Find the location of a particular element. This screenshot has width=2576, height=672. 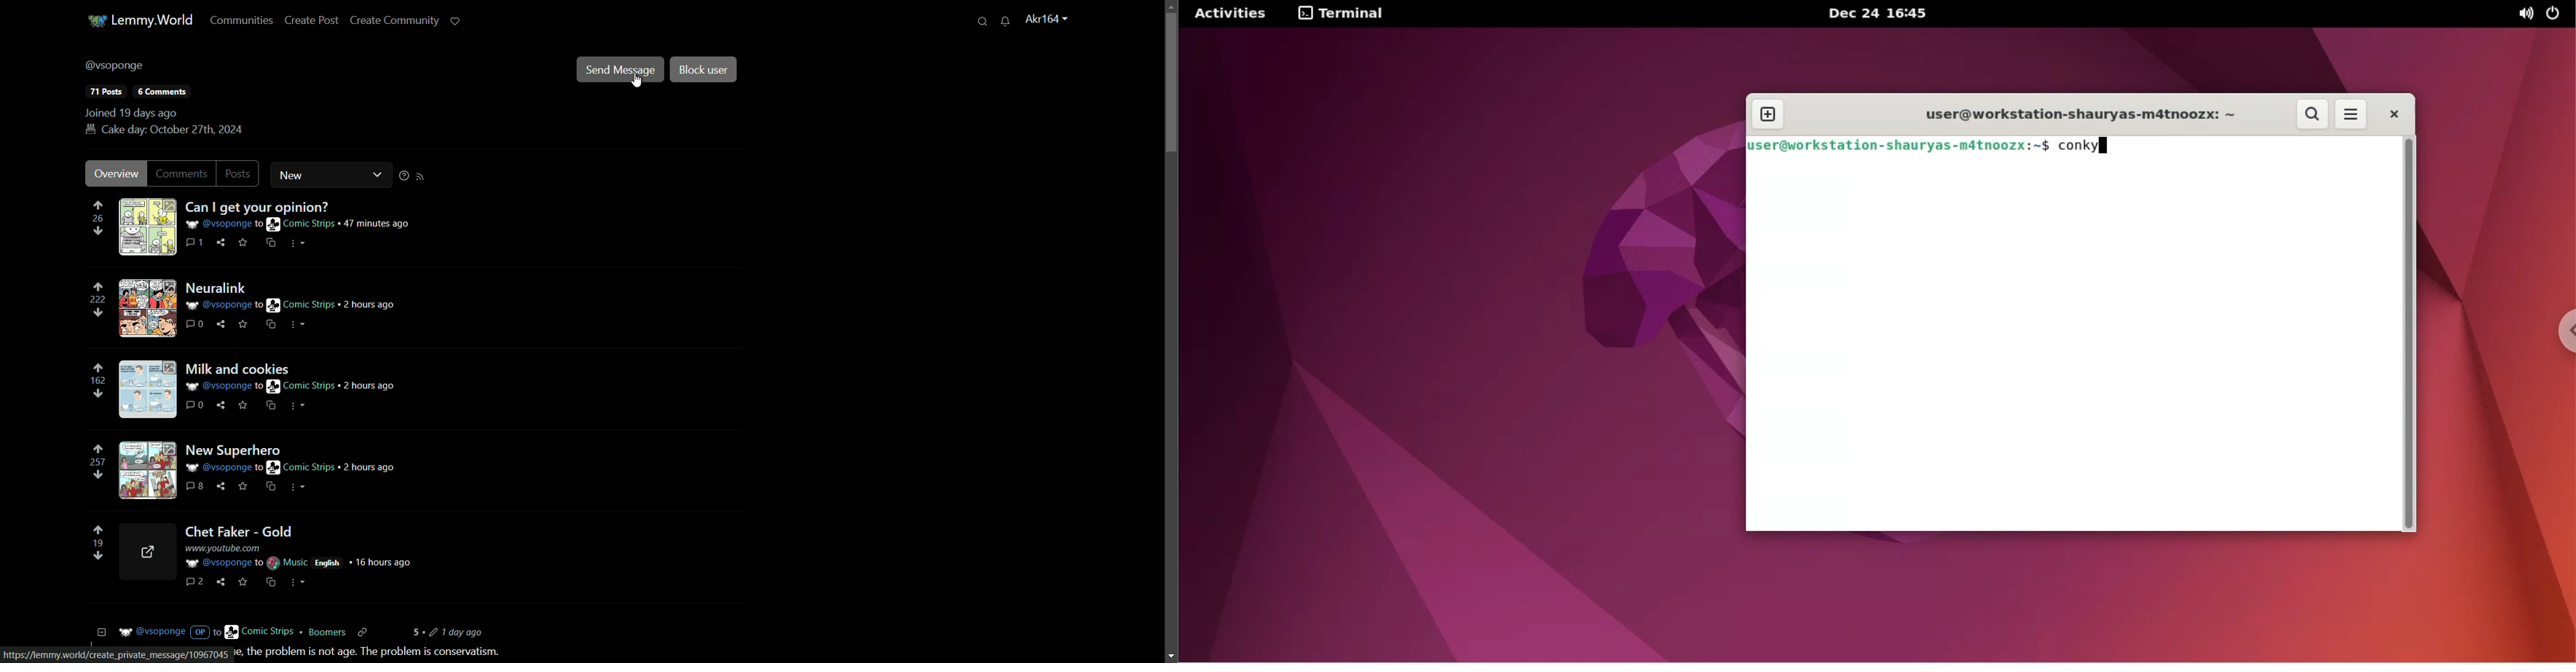

post-2 is located at coordinates (225, 285).